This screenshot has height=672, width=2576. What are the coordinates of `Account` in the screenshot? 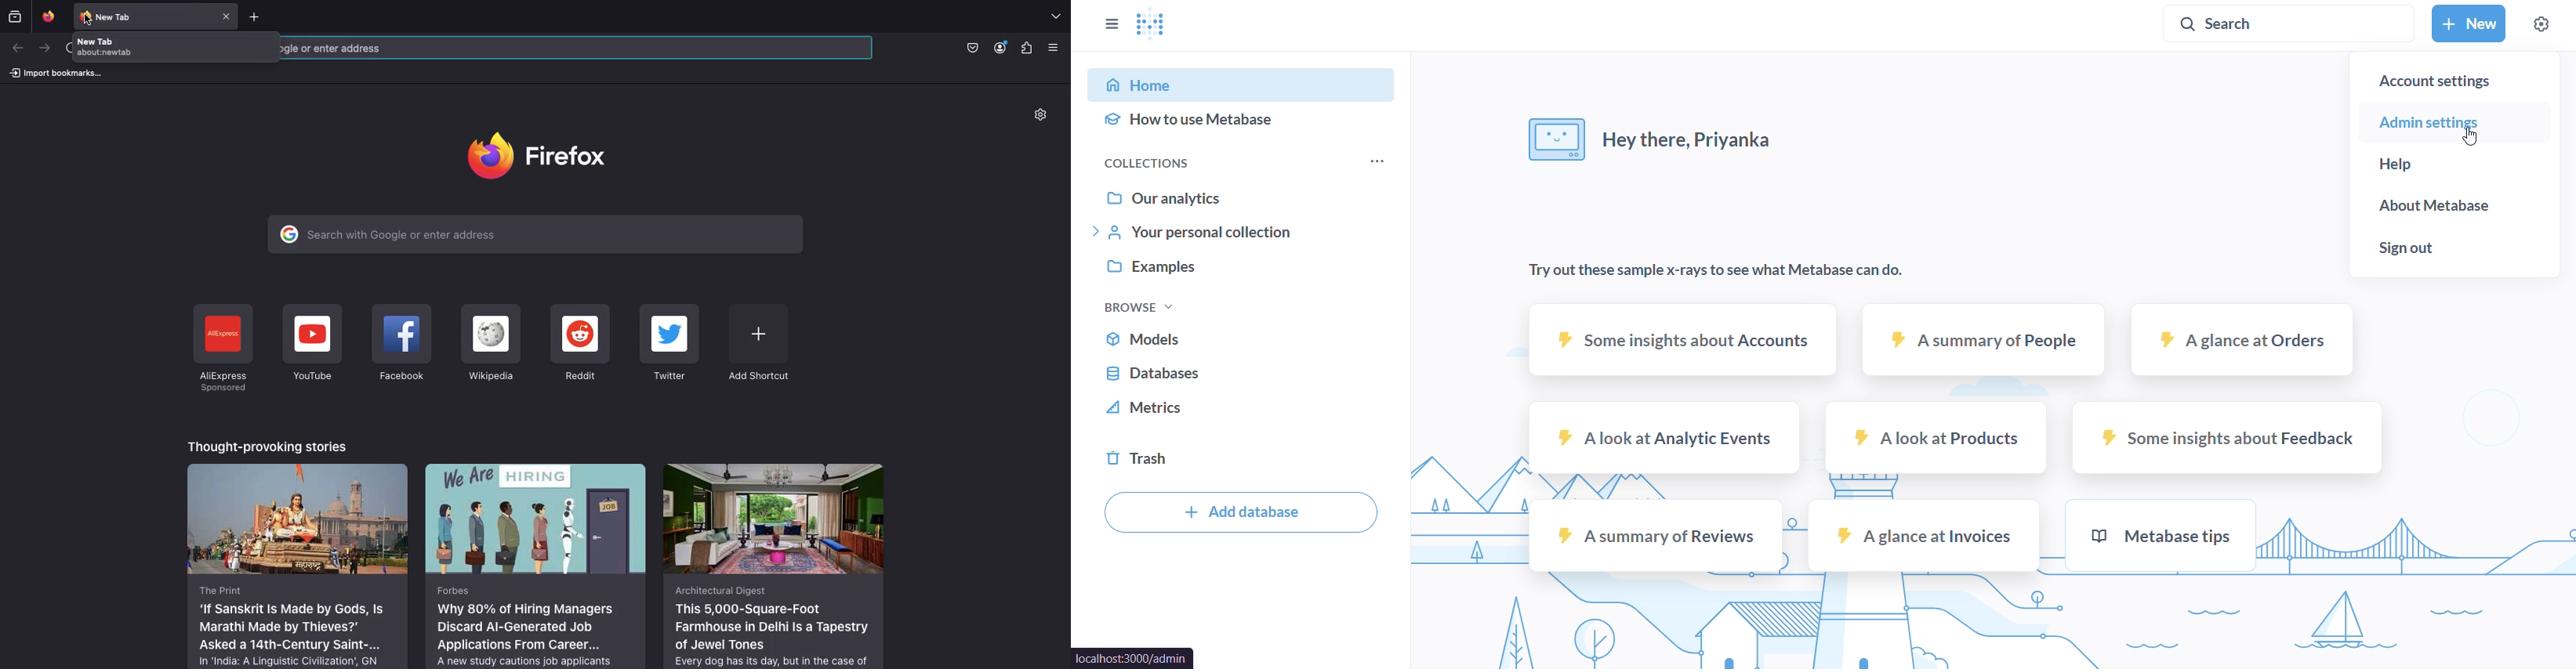 It's located at (1002, 48).